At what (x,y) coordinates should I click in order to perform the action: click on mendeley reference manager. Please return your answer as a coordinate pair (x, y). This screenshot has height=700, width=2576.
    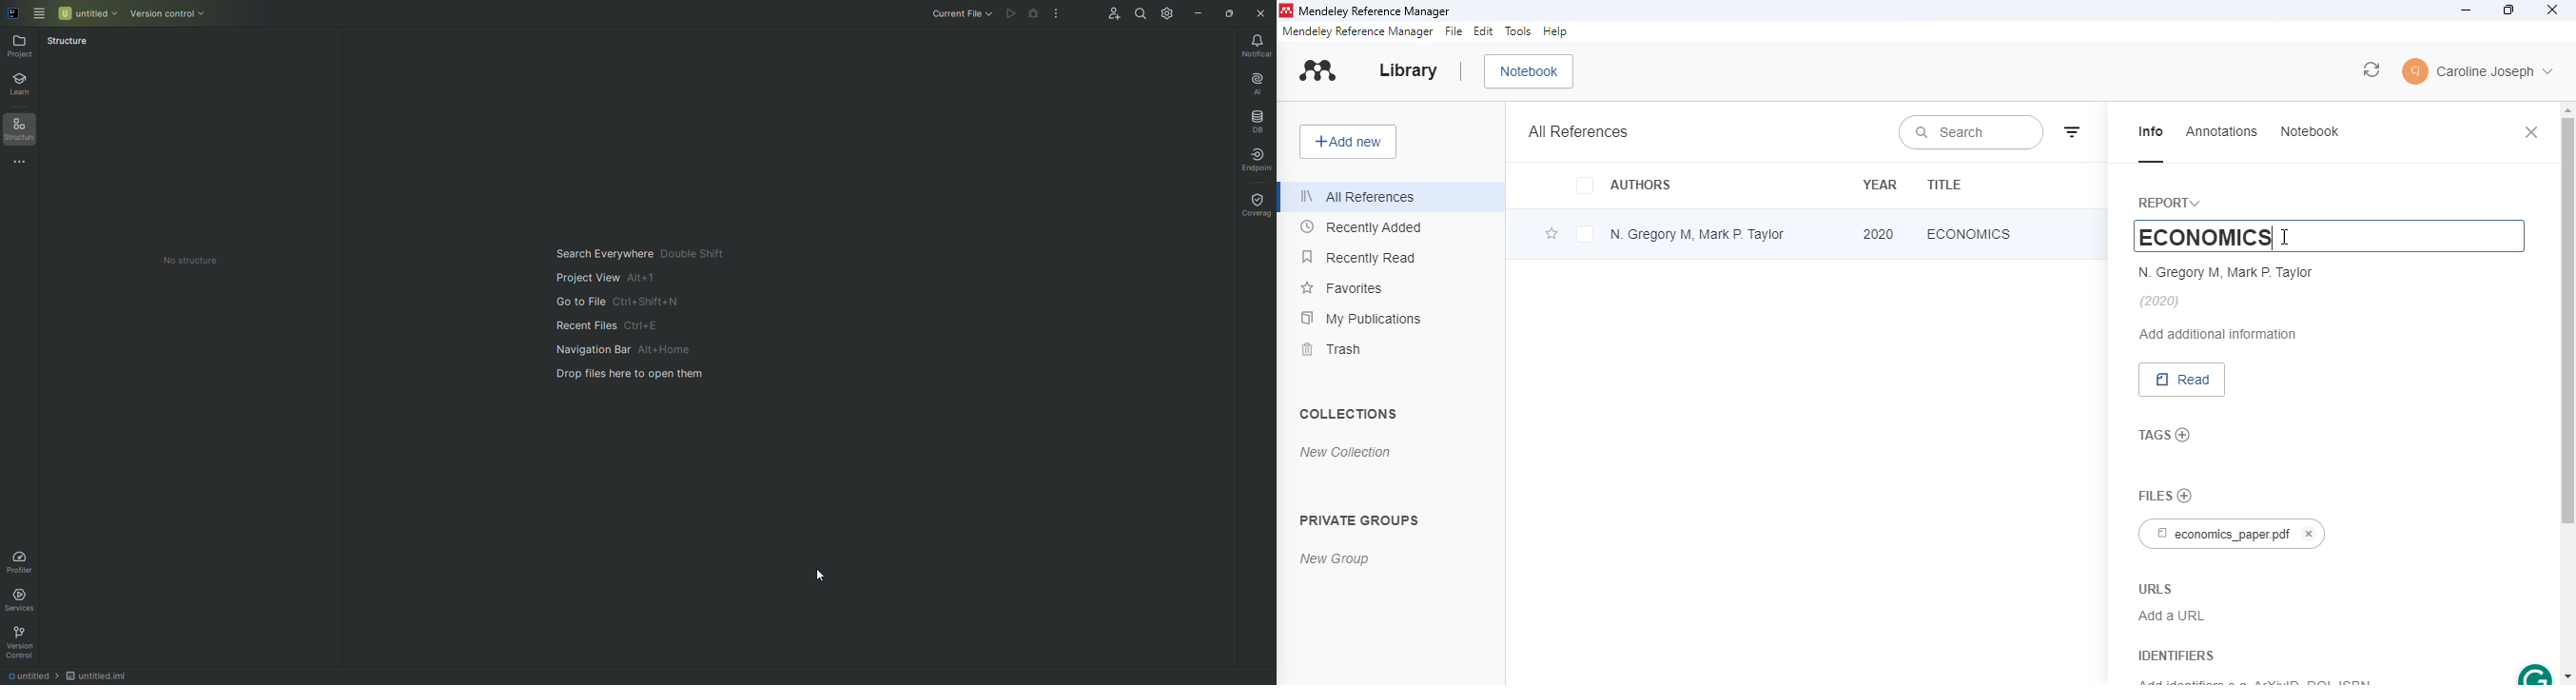
    Looking at the image, I should click on (1356, 31).